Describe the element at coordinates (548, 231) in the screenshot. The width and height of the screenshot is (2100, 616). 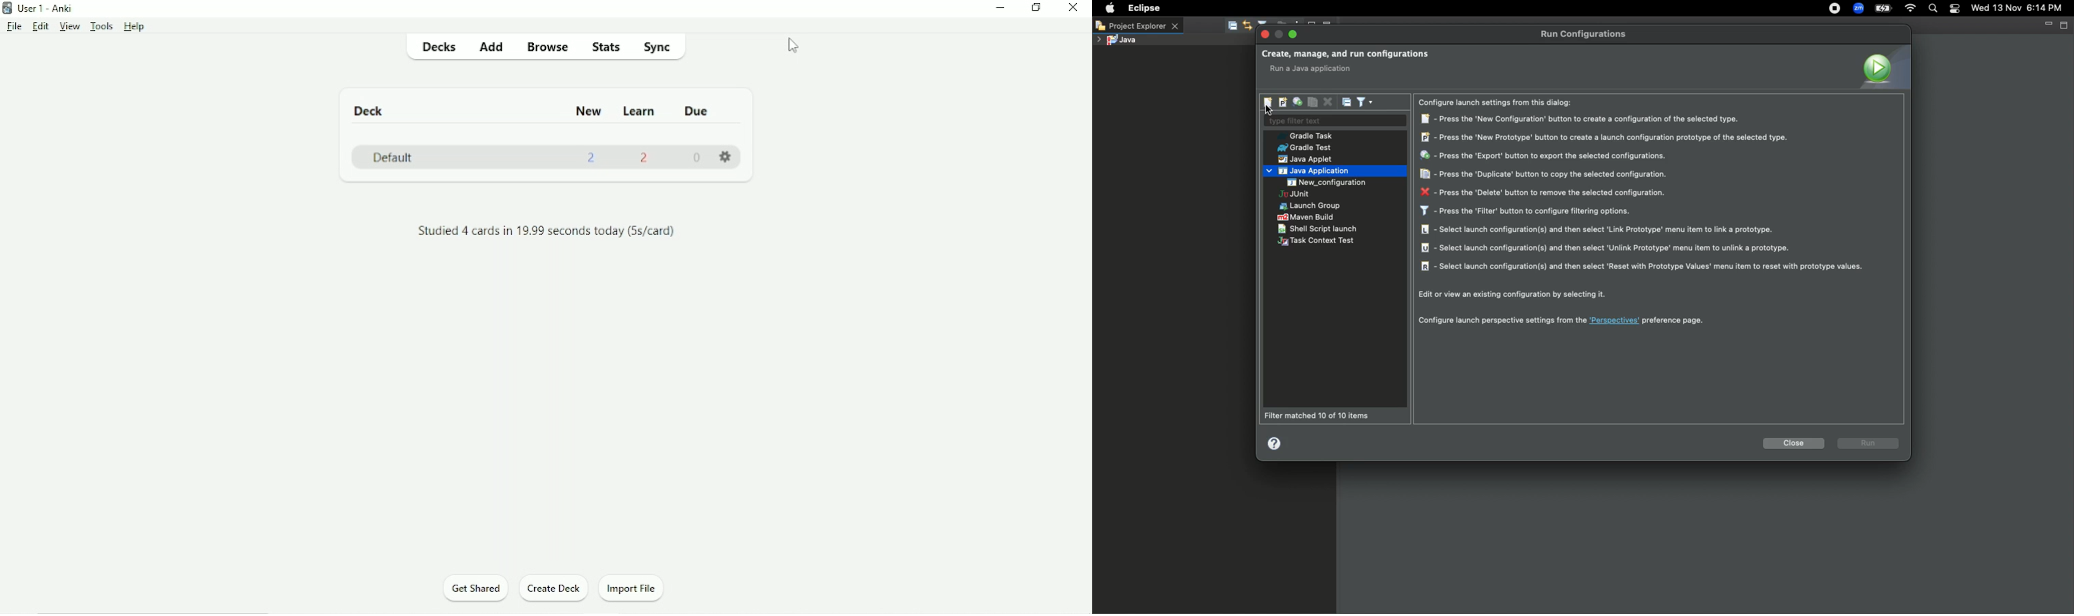
I see `Studied 4 cards in 19.99 seconds today (5s/card)` at that location.